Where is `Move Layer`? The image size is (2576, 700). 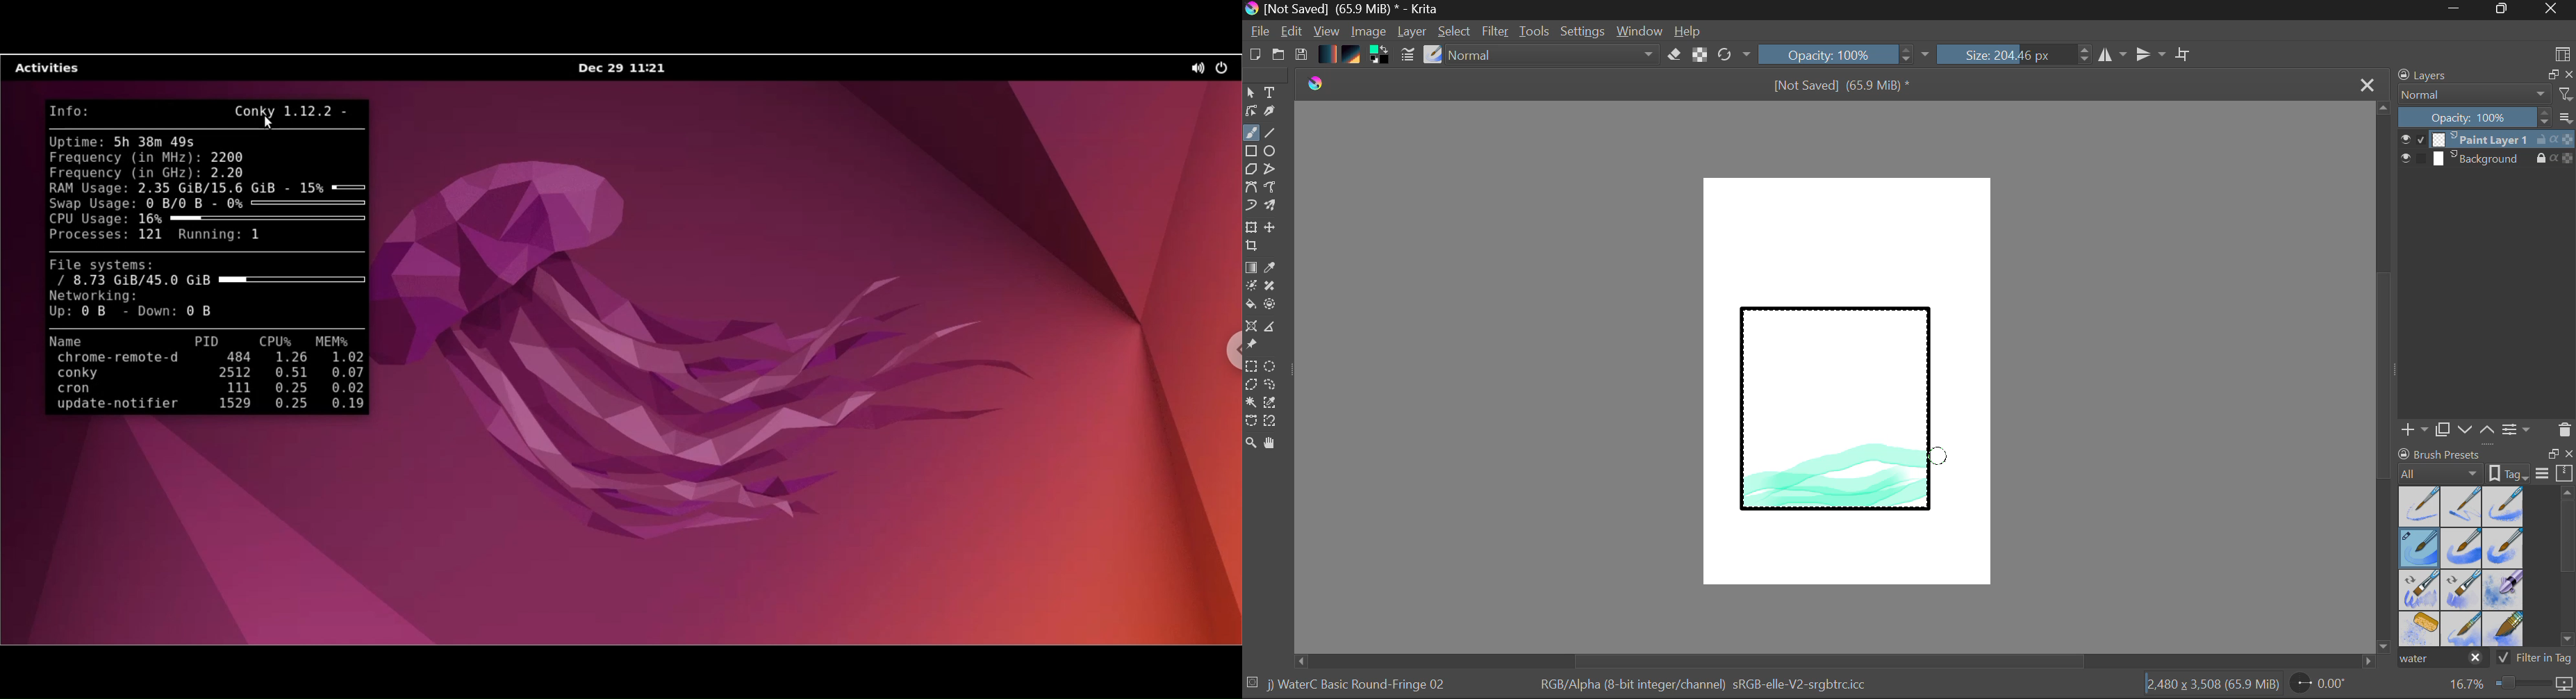 Move Layer is located at coordinates (1271, 227).